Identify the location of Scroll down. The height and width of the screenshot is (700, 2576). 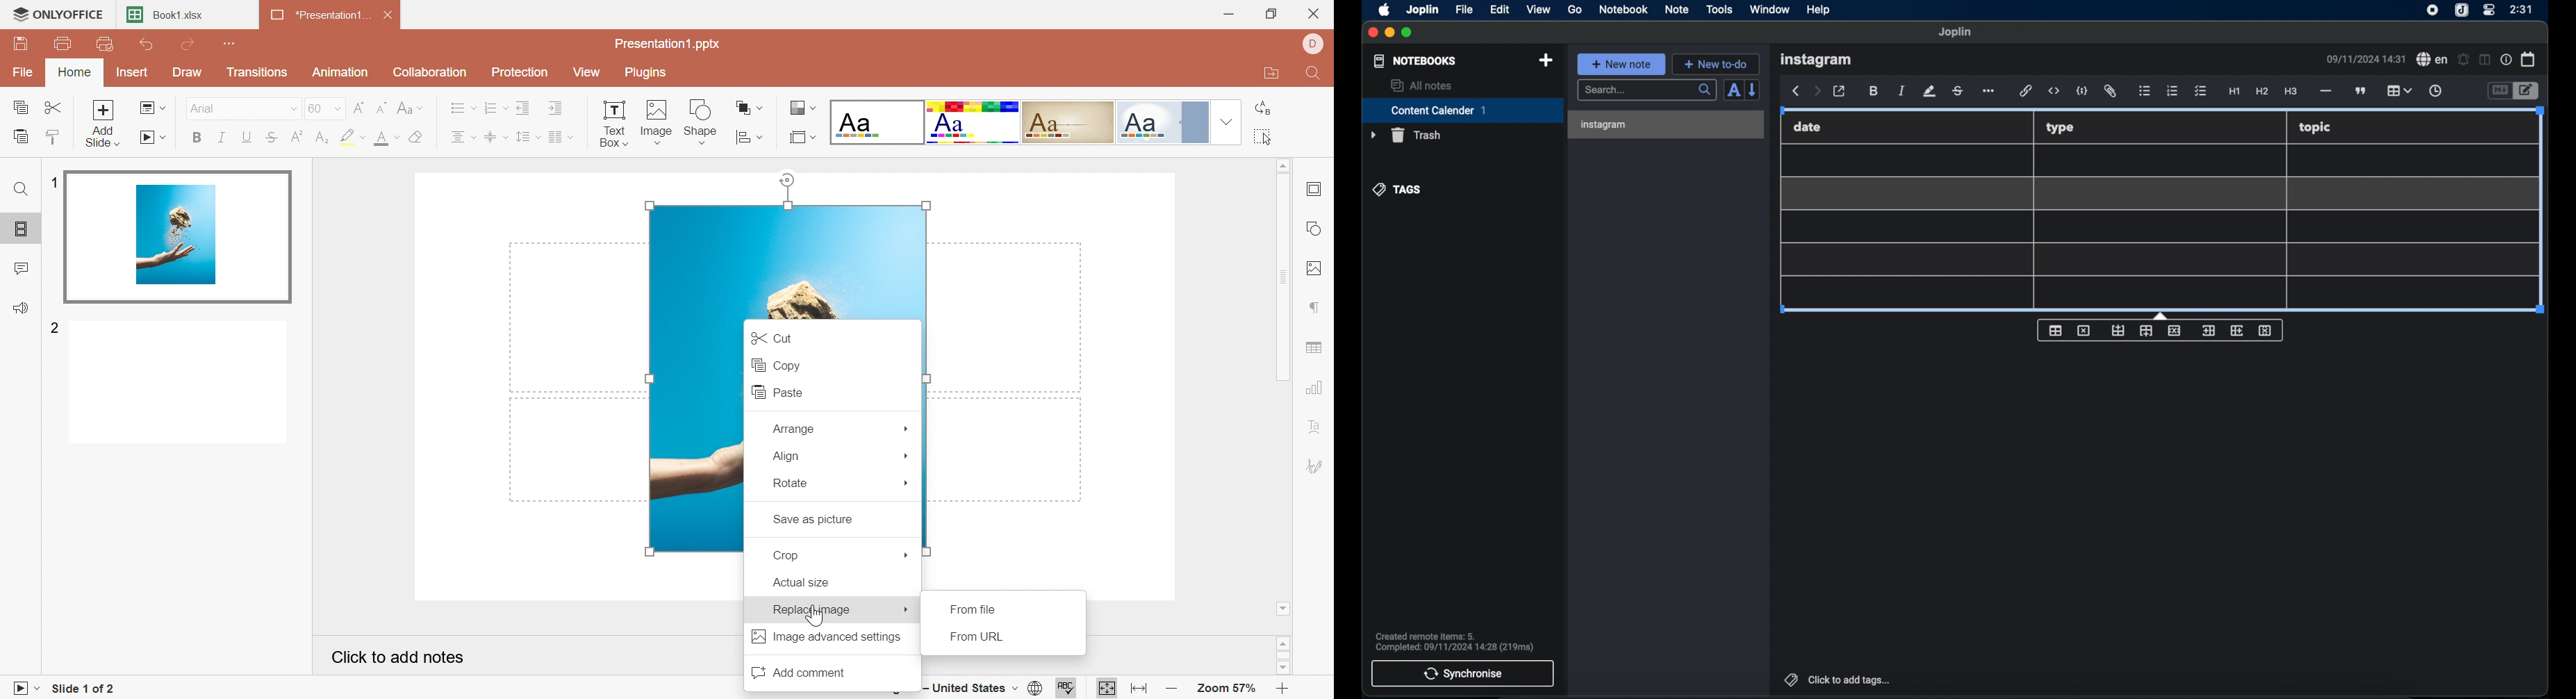
(1283, 609).